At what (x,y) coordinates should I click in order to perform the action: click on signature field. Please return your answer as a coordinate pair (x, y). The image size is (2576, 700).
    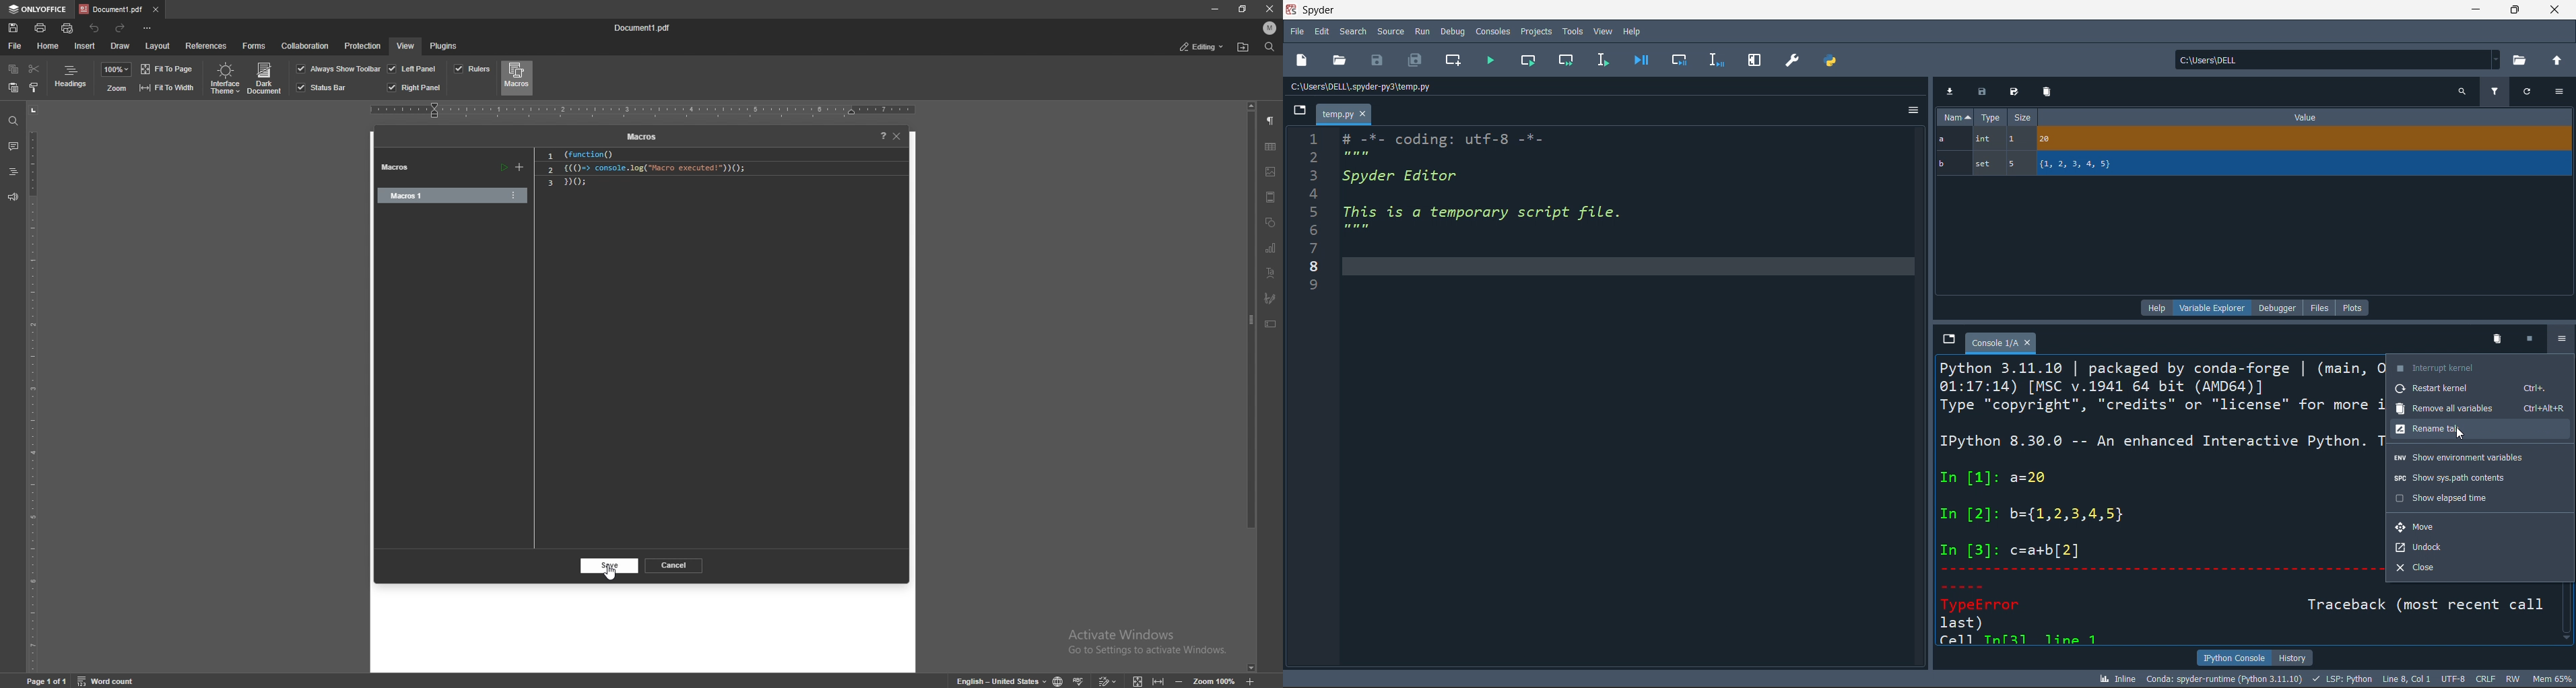
    Looking at the image, I should click on (1270, 298).